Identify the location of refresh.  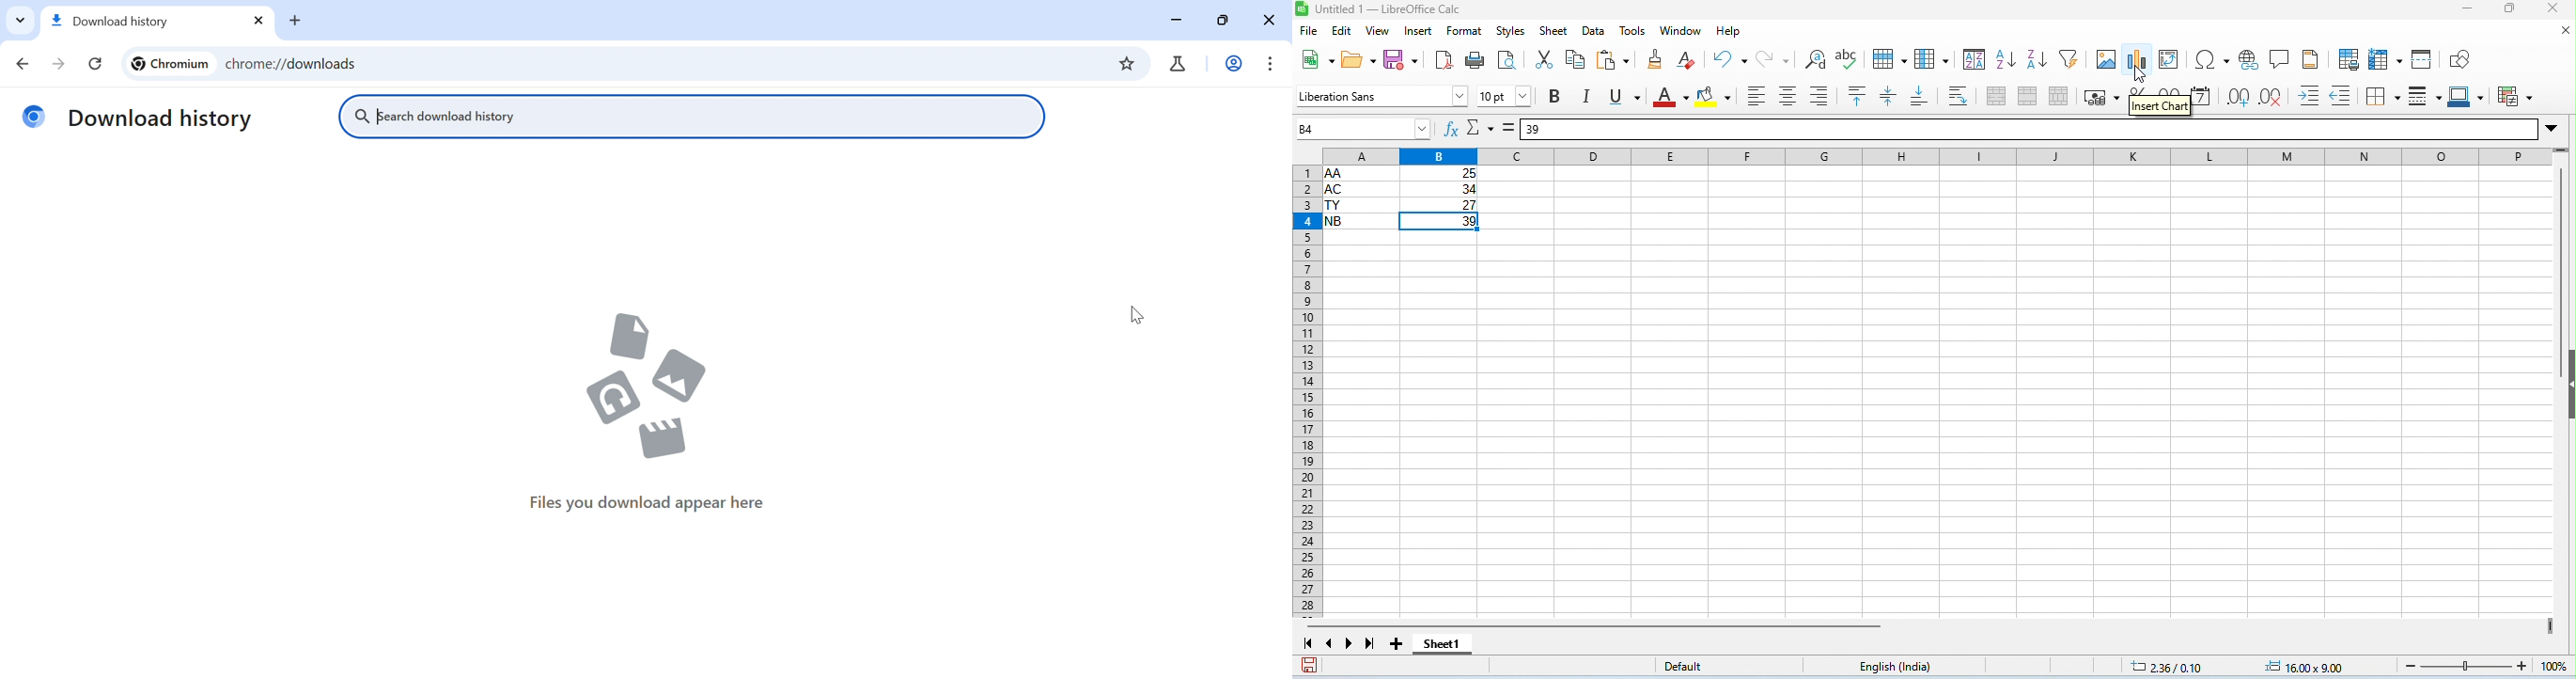
(98, 65).